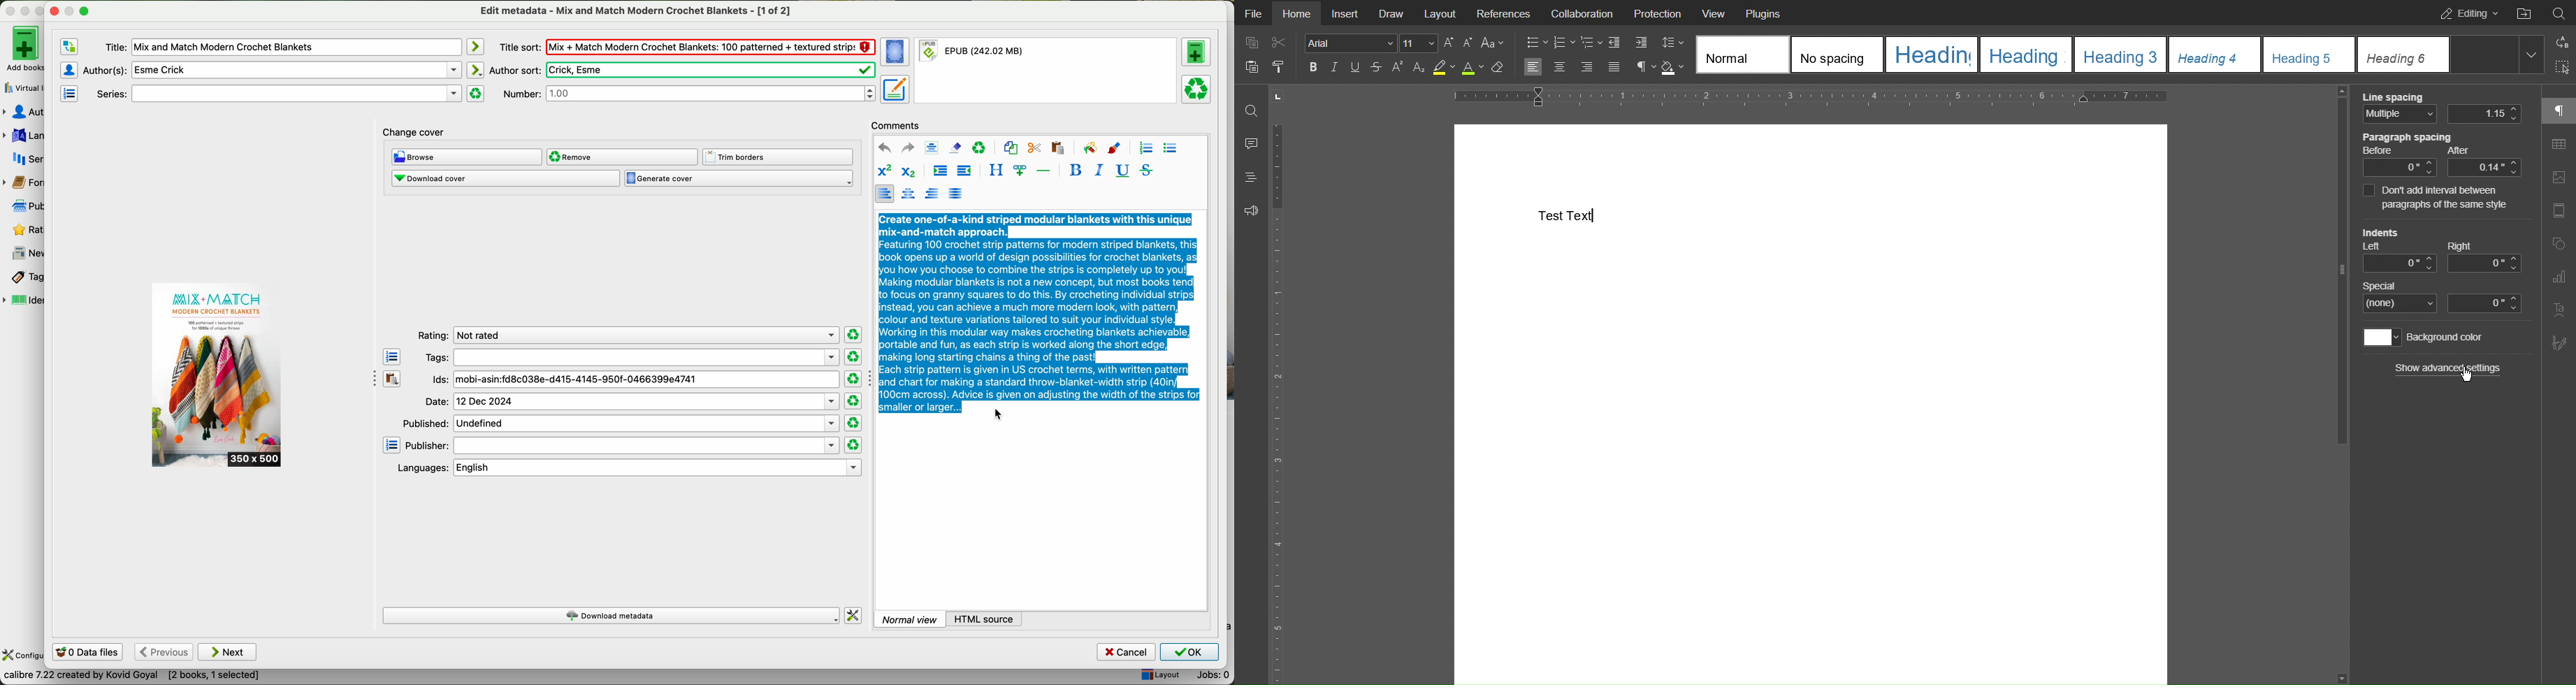  Describe the element at coordinates (68, 93) in the screenshot. I see `set the series manage editor` at that location.